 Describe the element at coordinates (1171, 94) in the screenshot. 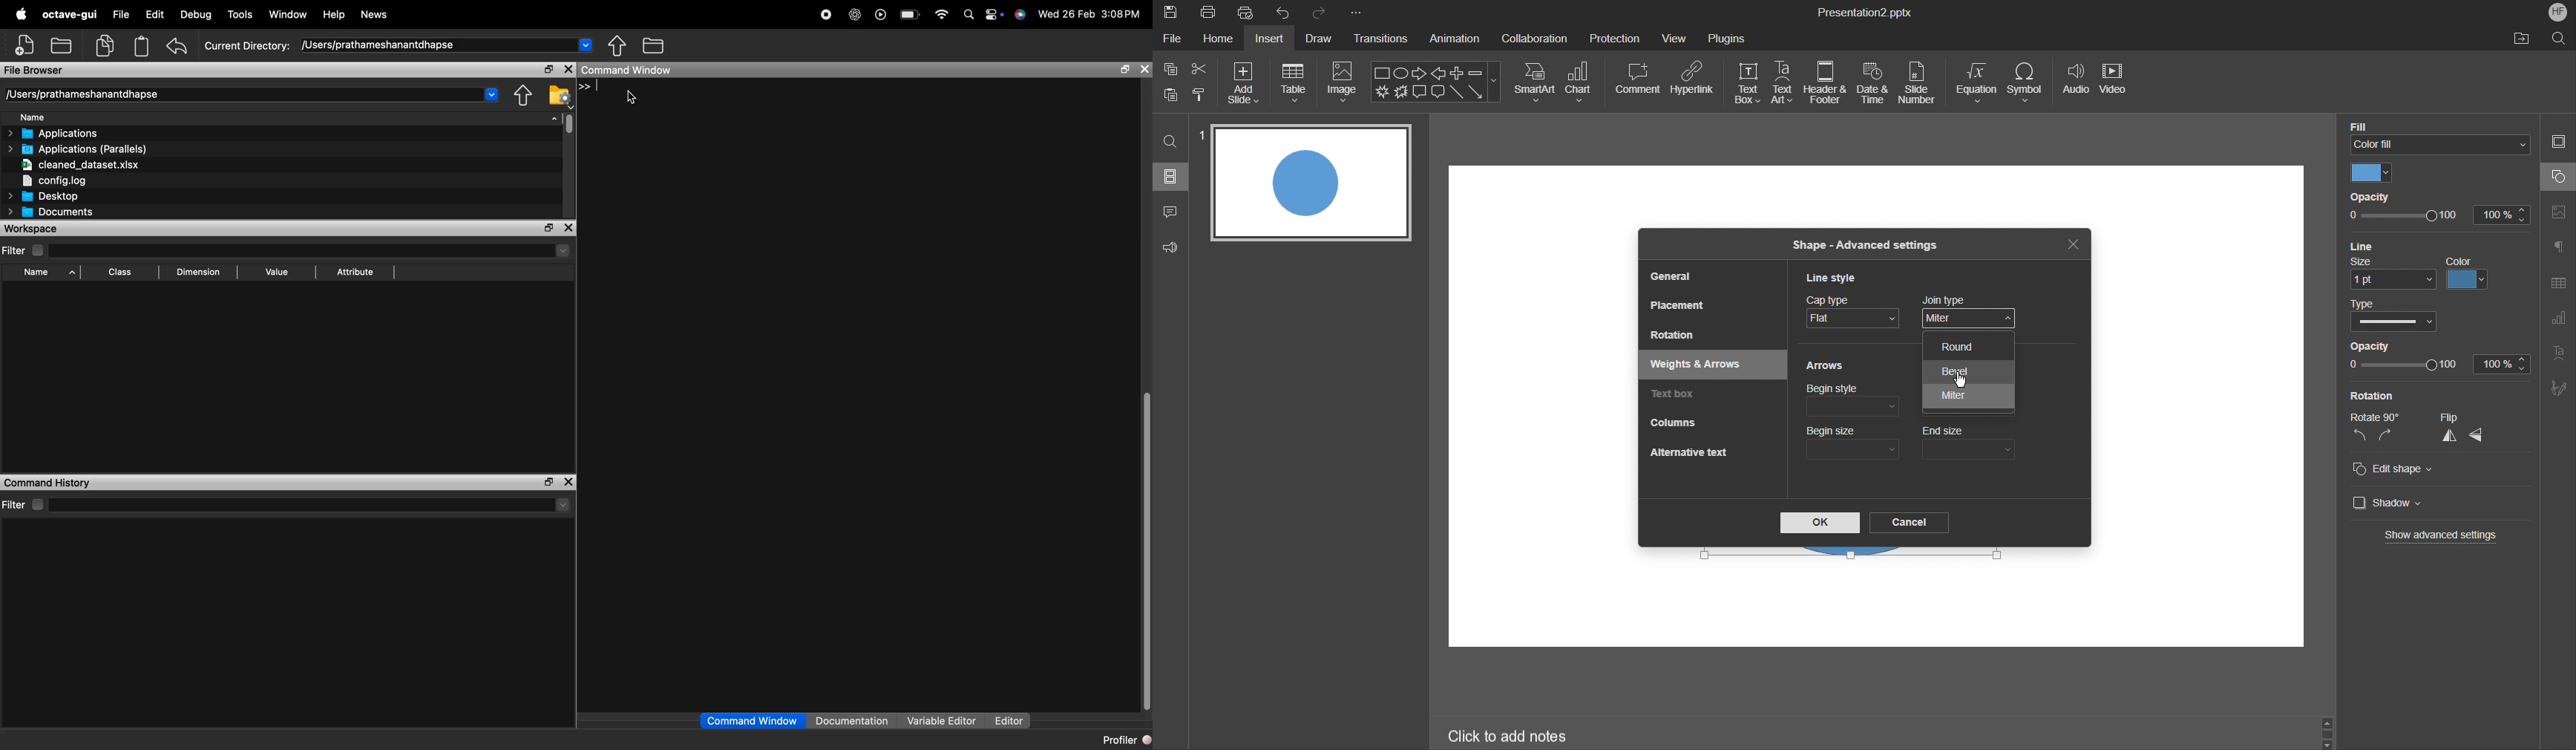

I see `` at that location.